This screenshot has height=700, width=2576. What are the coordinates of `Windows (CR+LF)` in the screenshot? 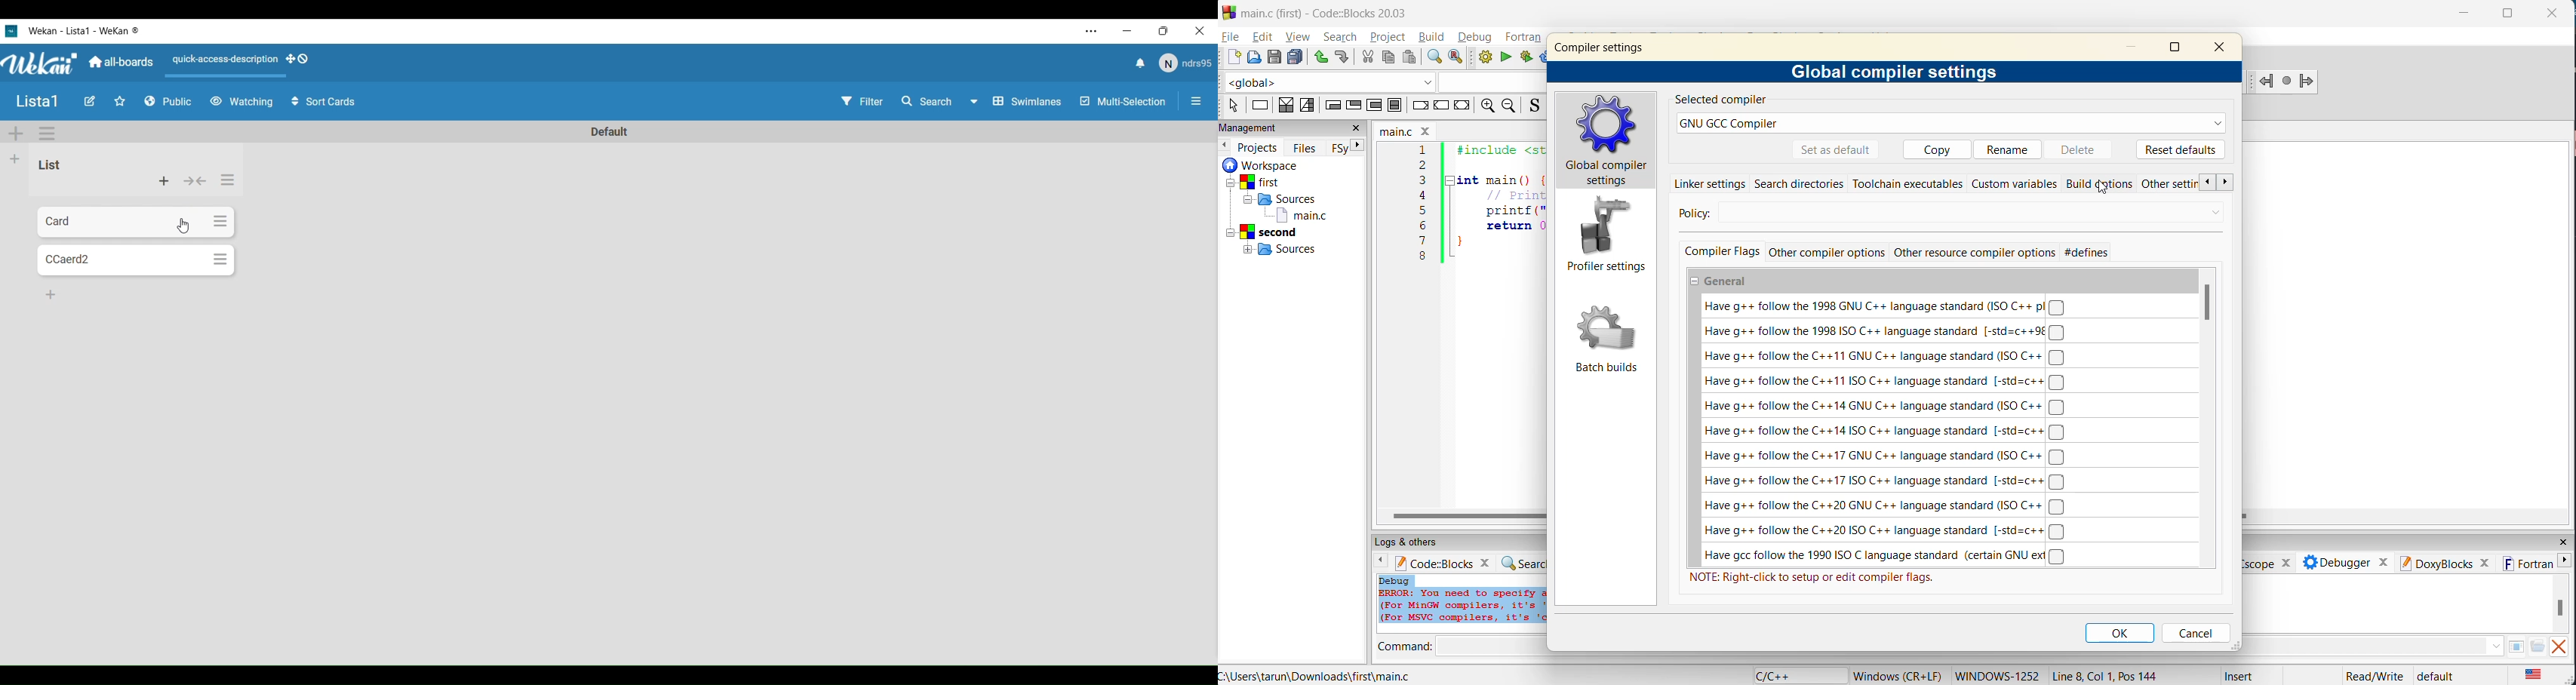 It's located at (1896, 675).